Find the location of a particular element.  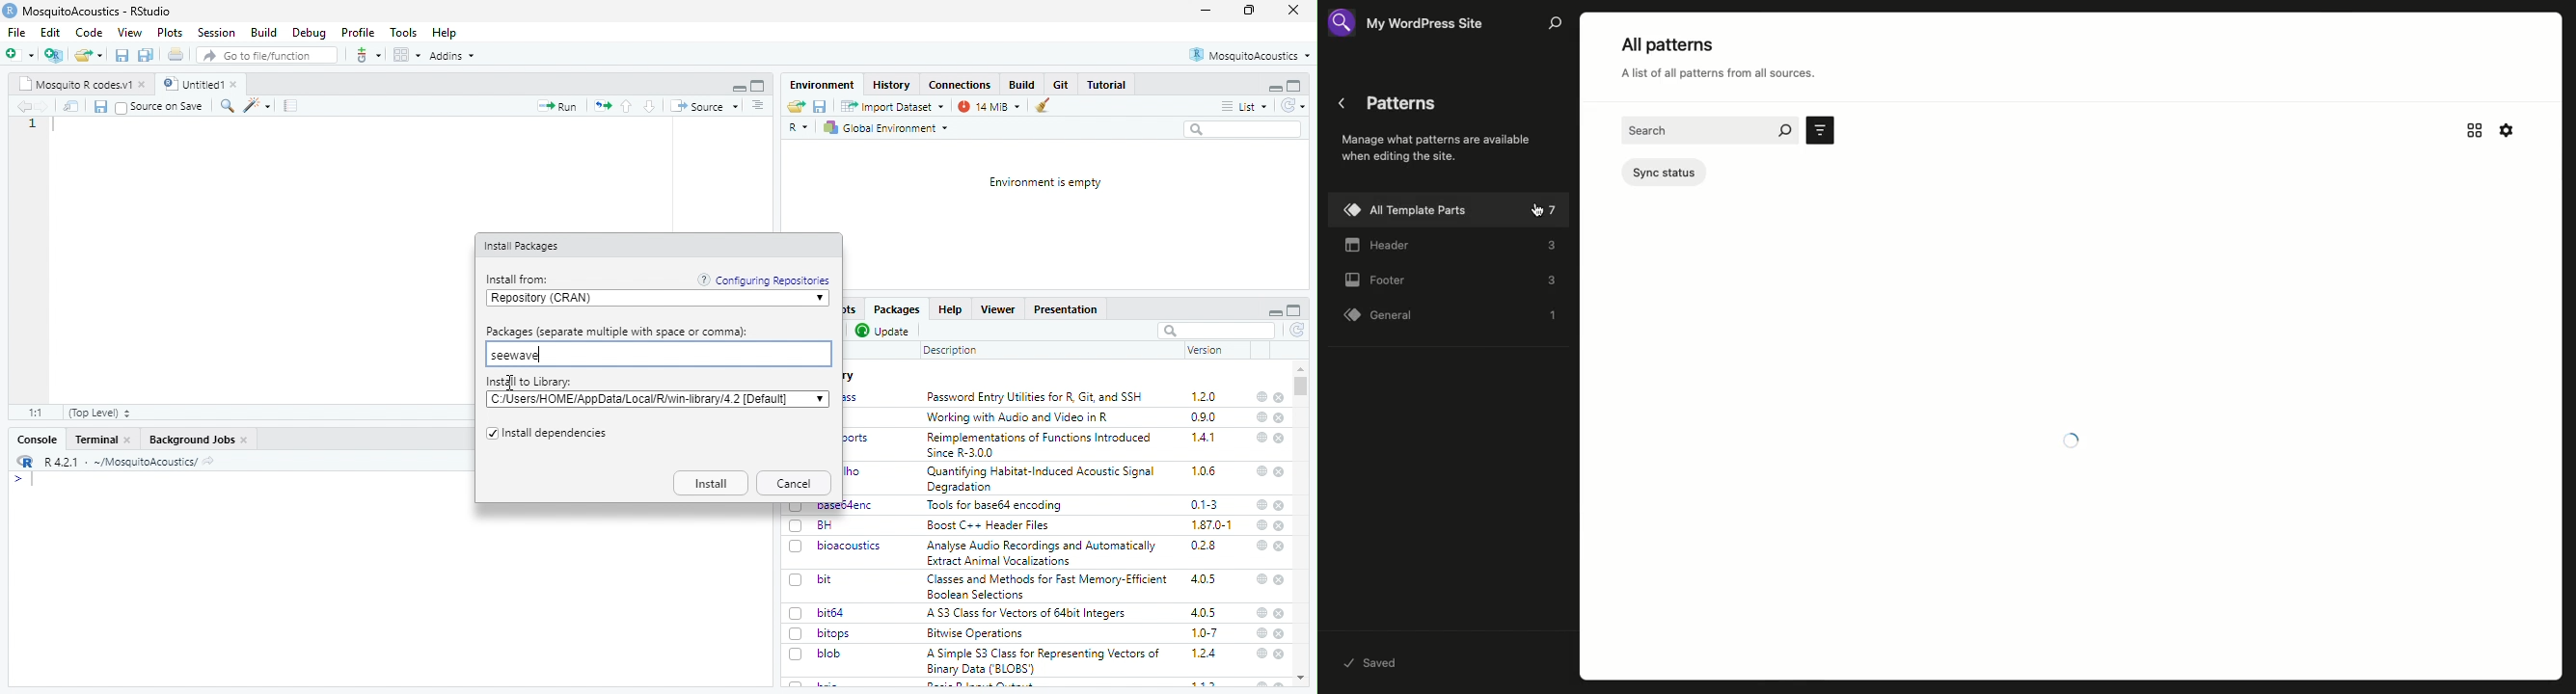

grid is located at coordinates (406, 55).